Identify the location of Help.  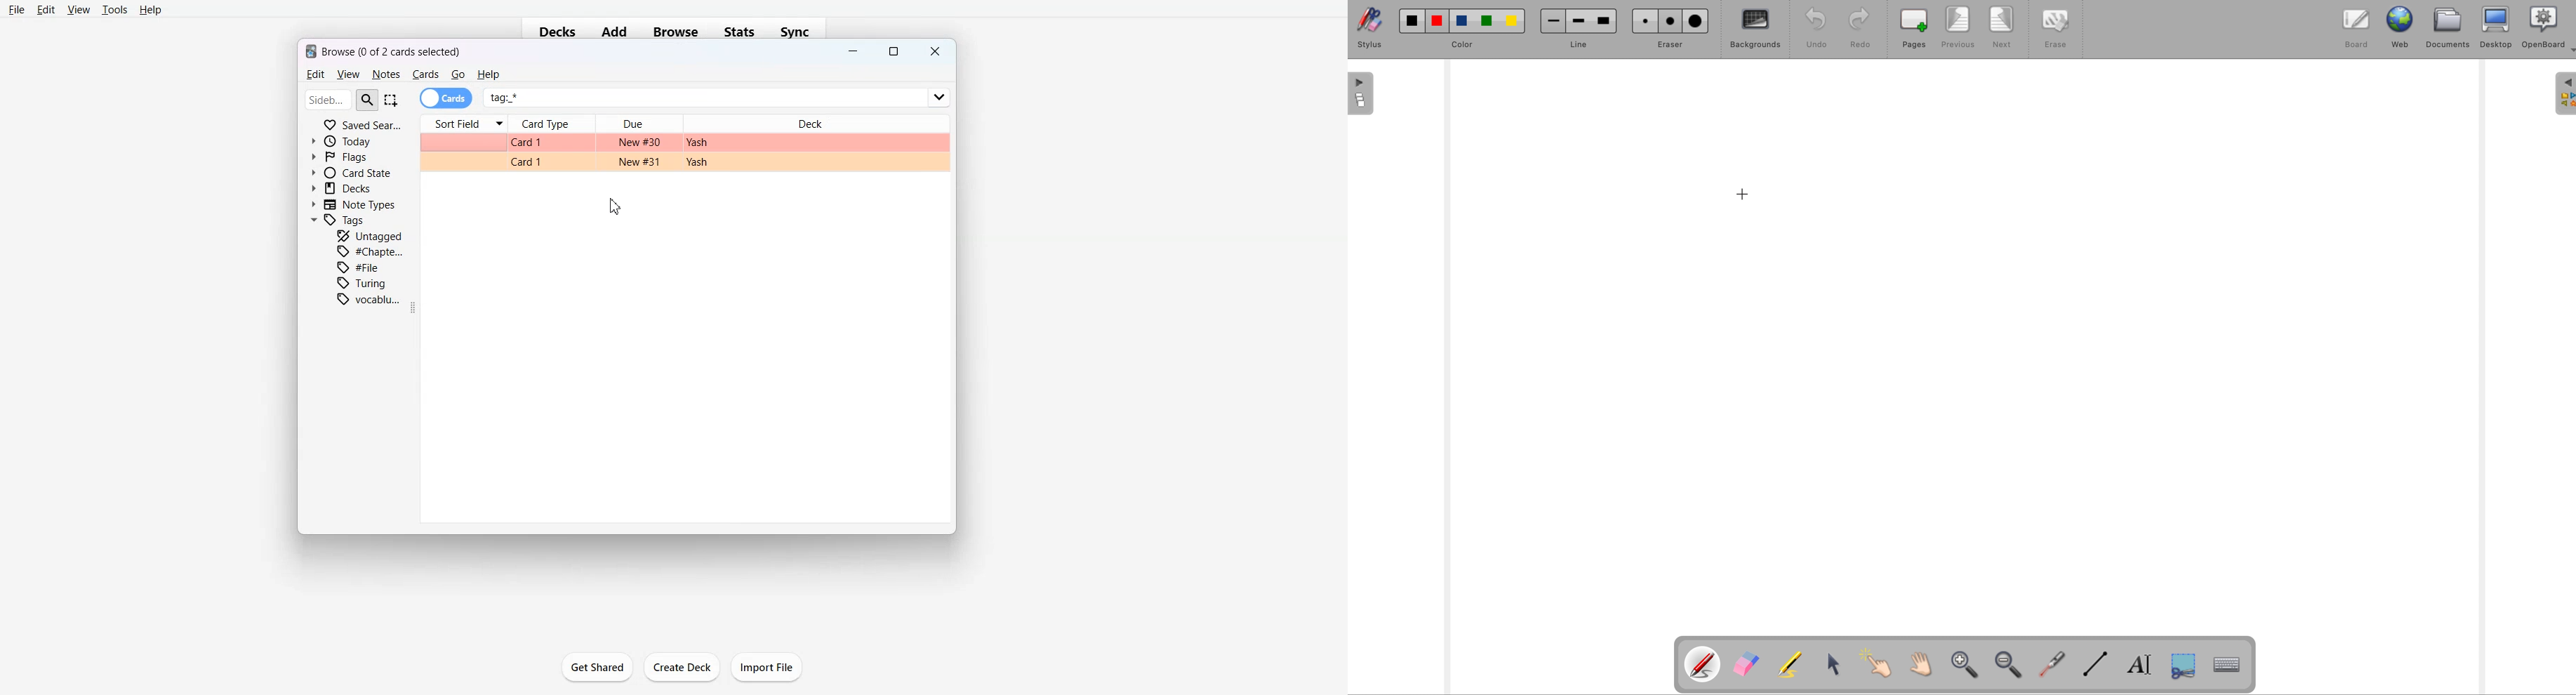
(151, 11).